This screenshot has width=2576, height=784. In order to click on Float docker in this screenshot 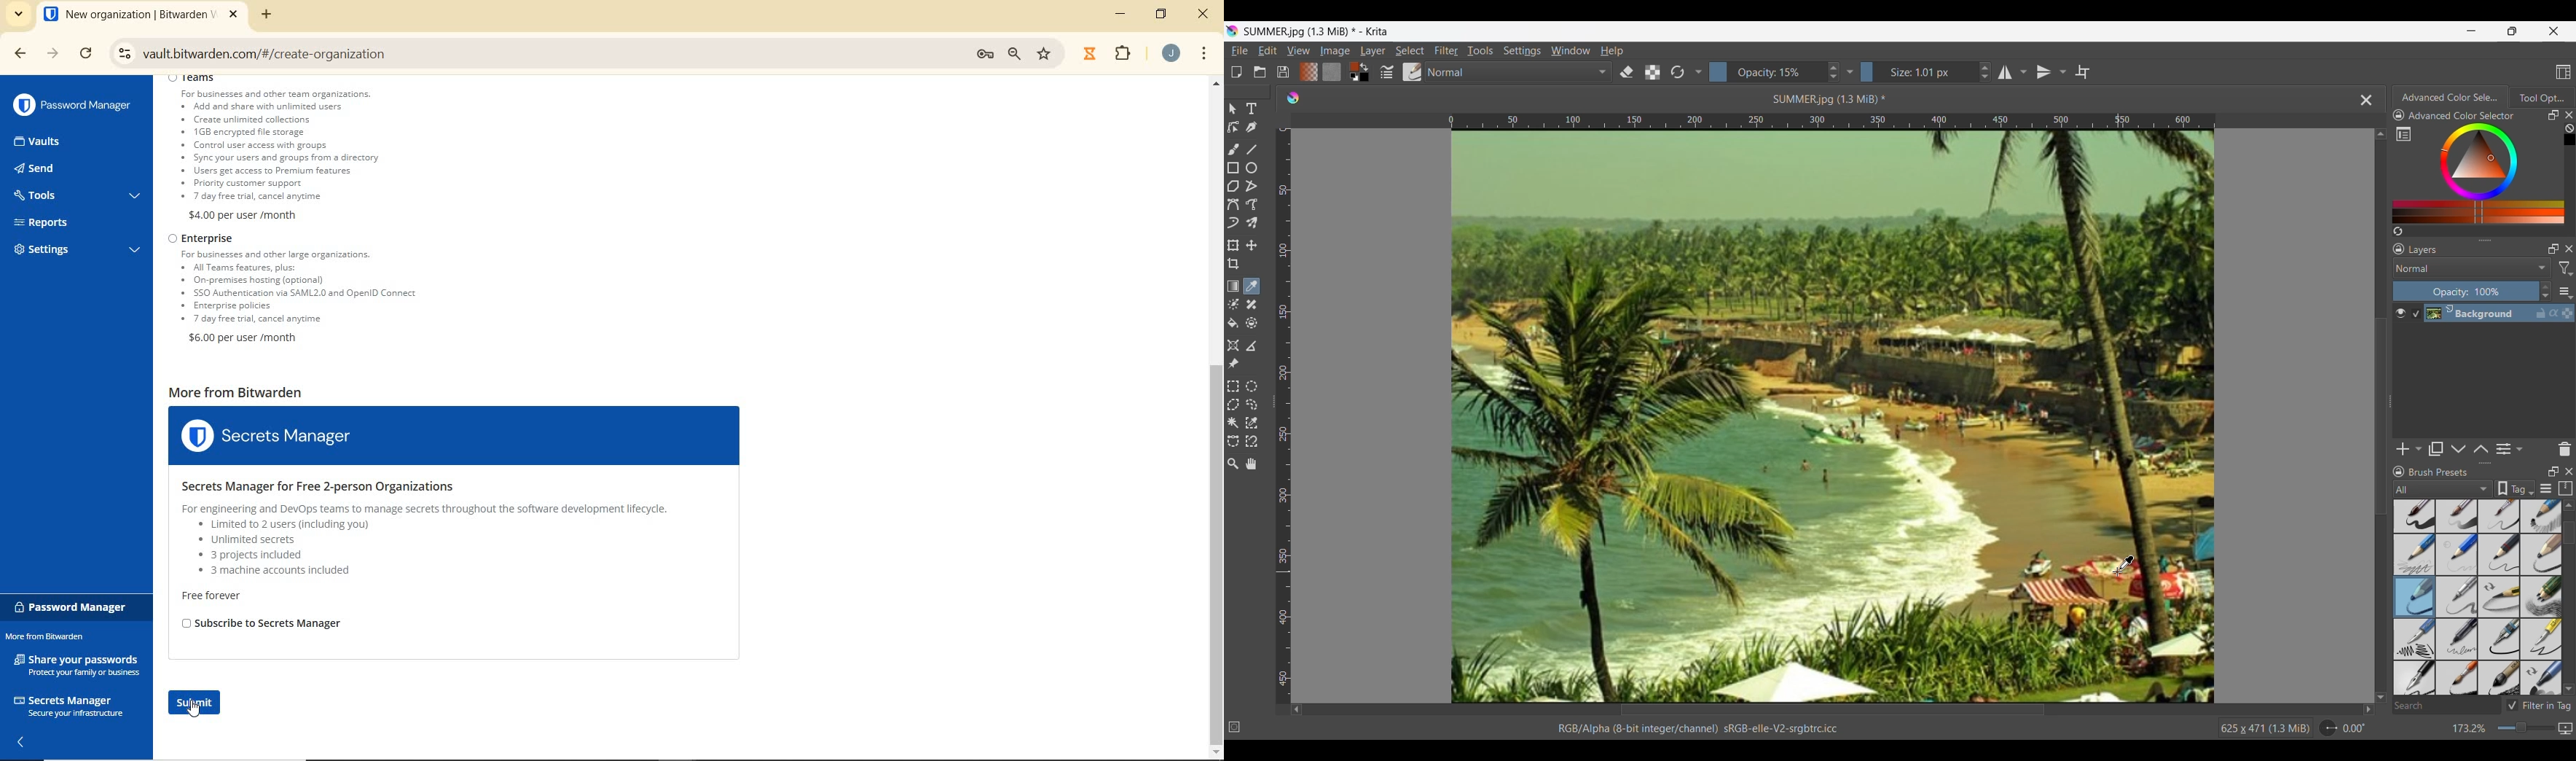, I will do `click(2553, 249)`.